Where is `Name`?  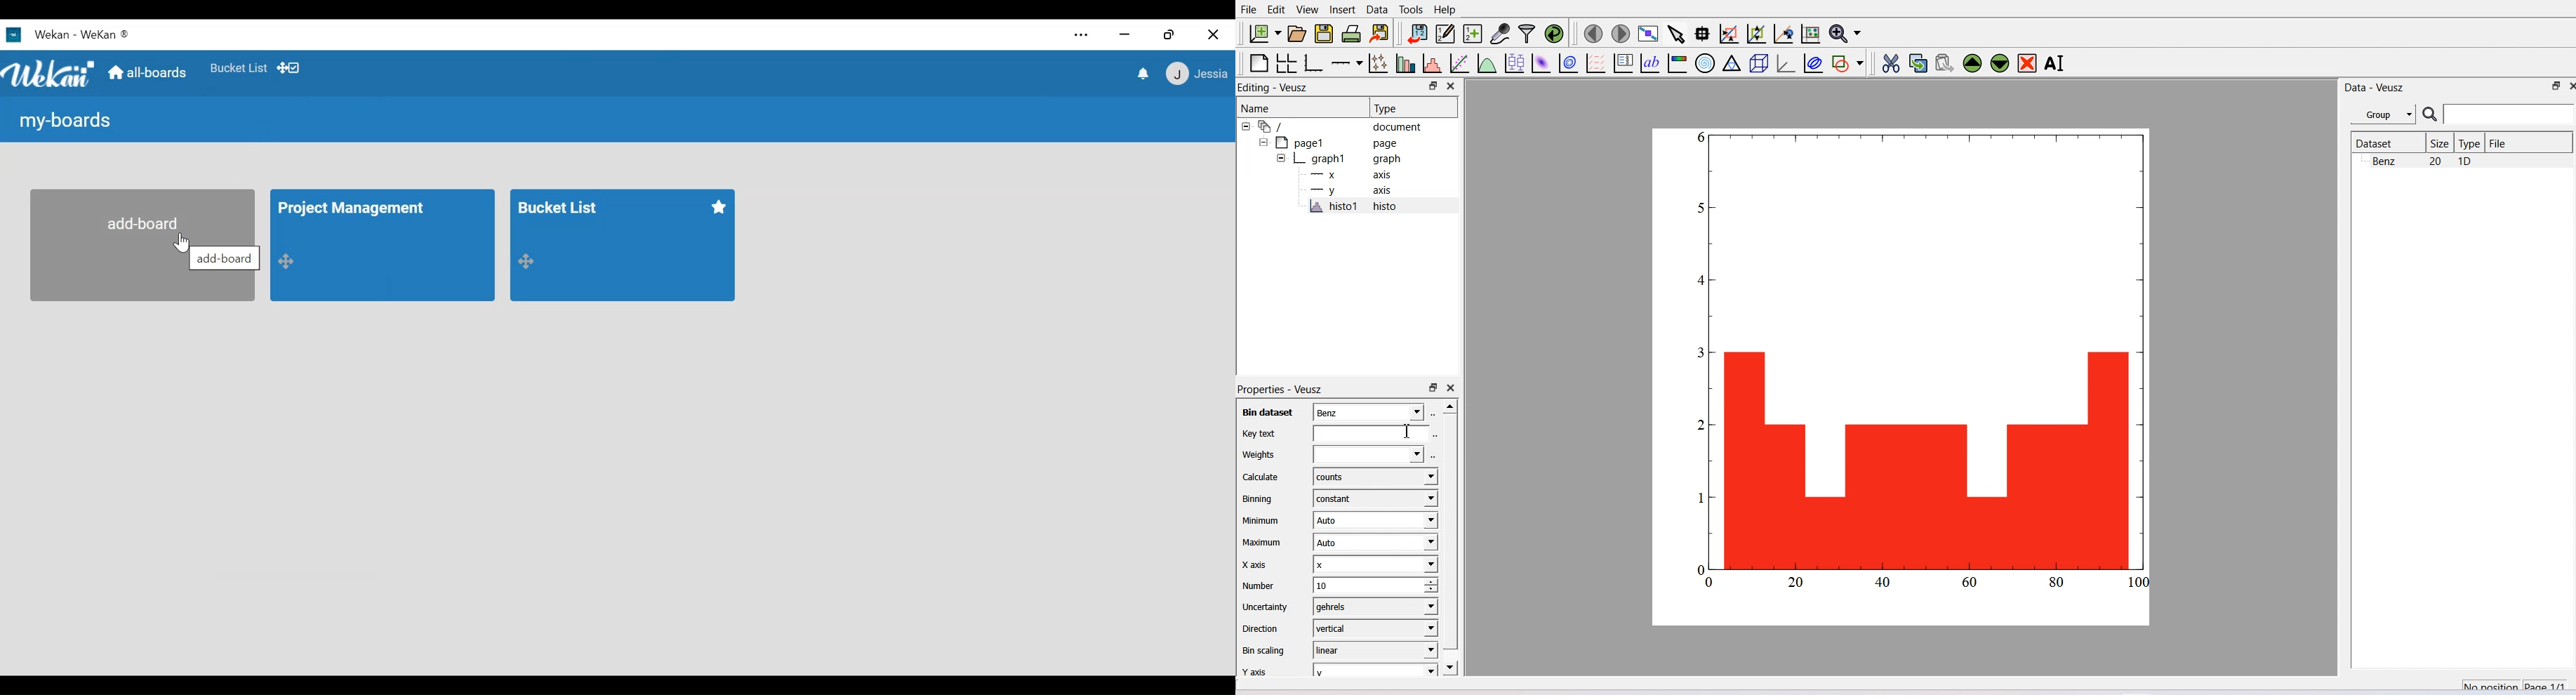
Name is located at coordinates (1301, 107).